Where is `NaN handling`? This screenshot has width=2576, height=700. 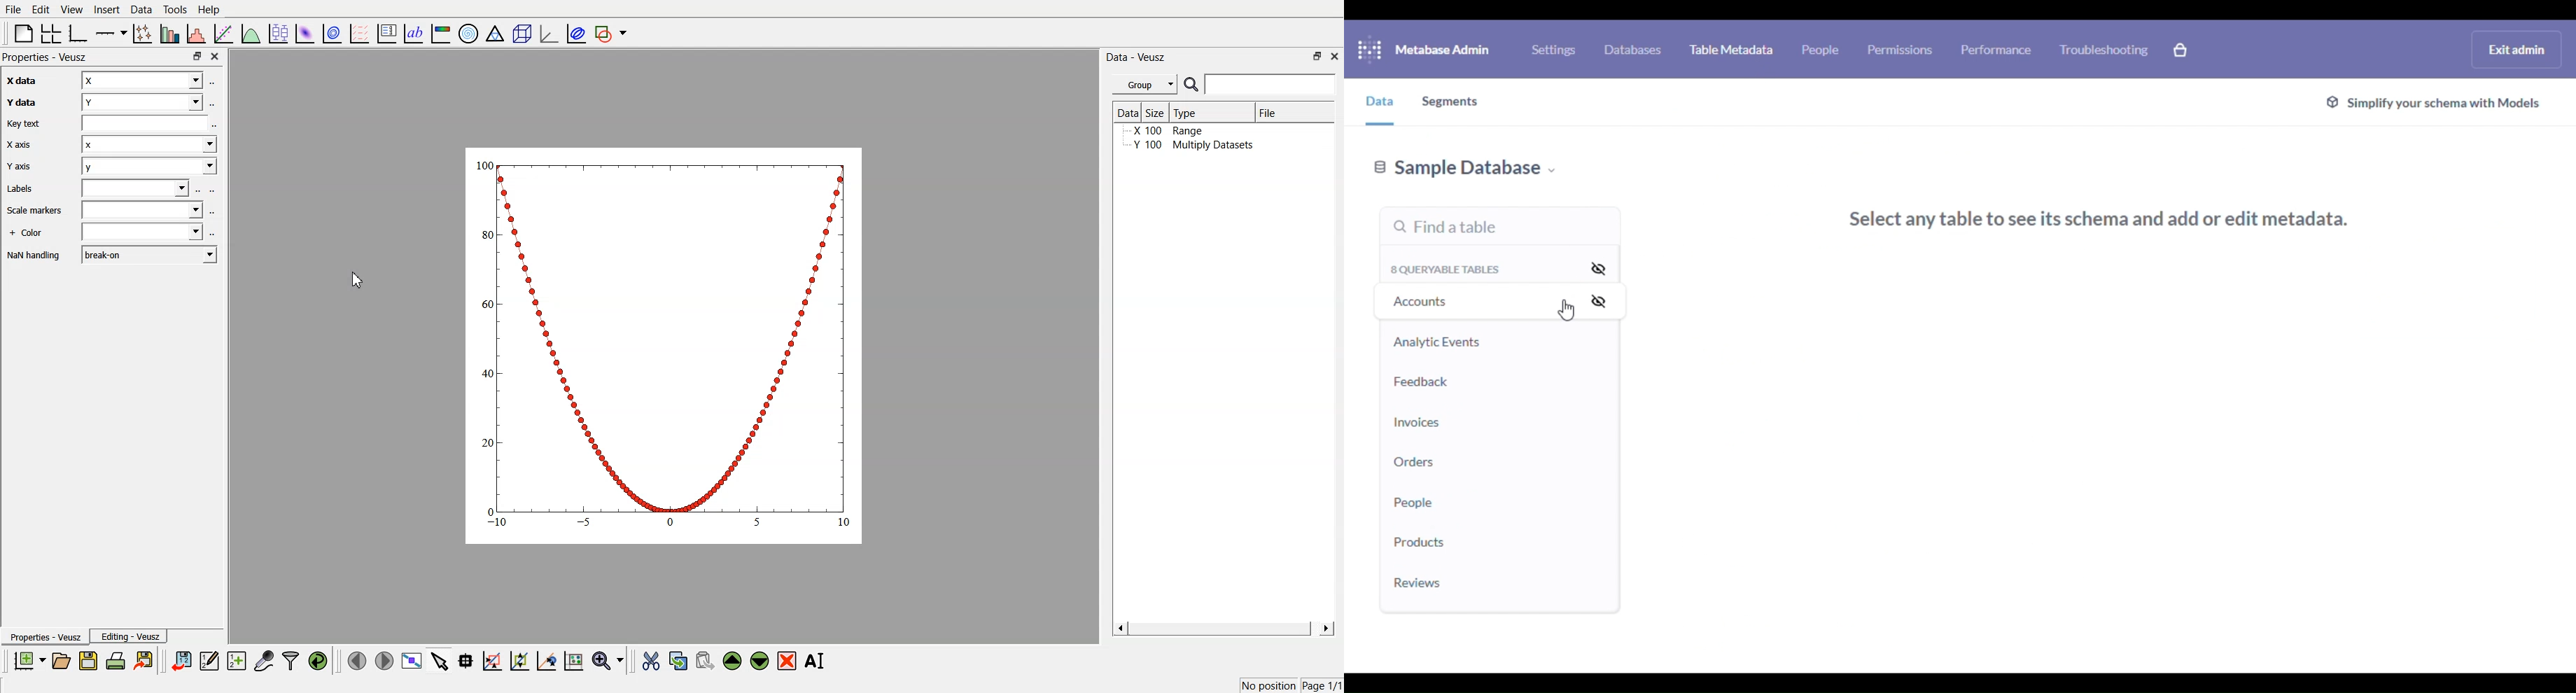
NaN handling is located at coordinates (36, 255).